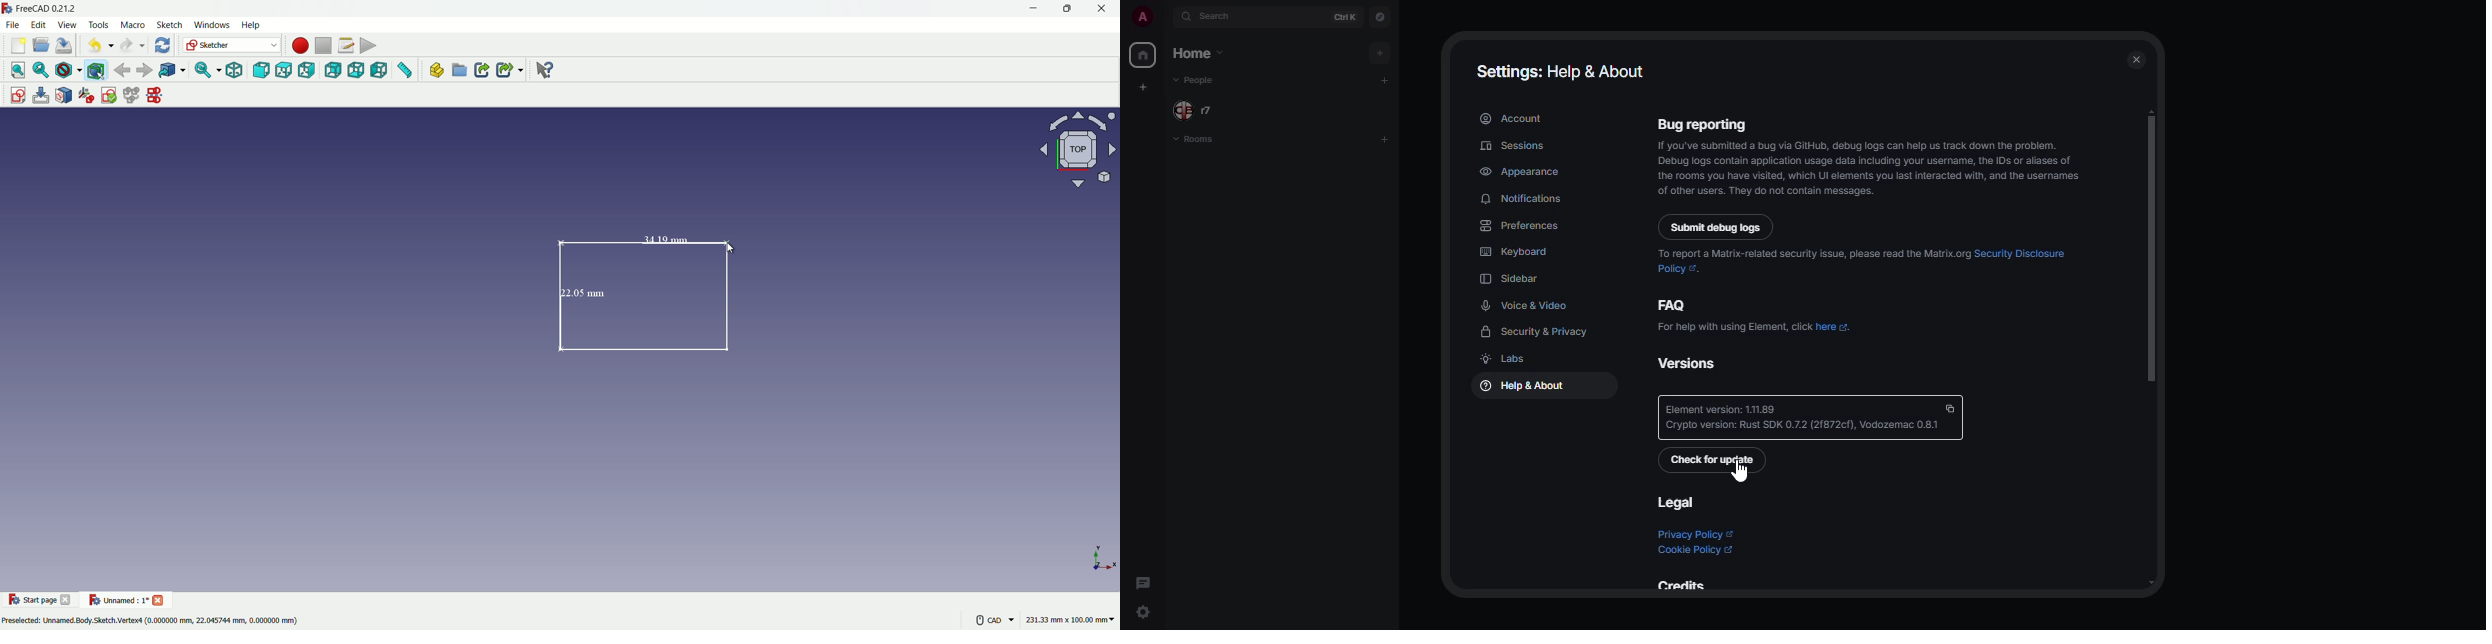 This screenshot has width=2492, height=644. Describe the element at coordinates (64, 95) in the screenshot. I see `map sketch to face` at that location.